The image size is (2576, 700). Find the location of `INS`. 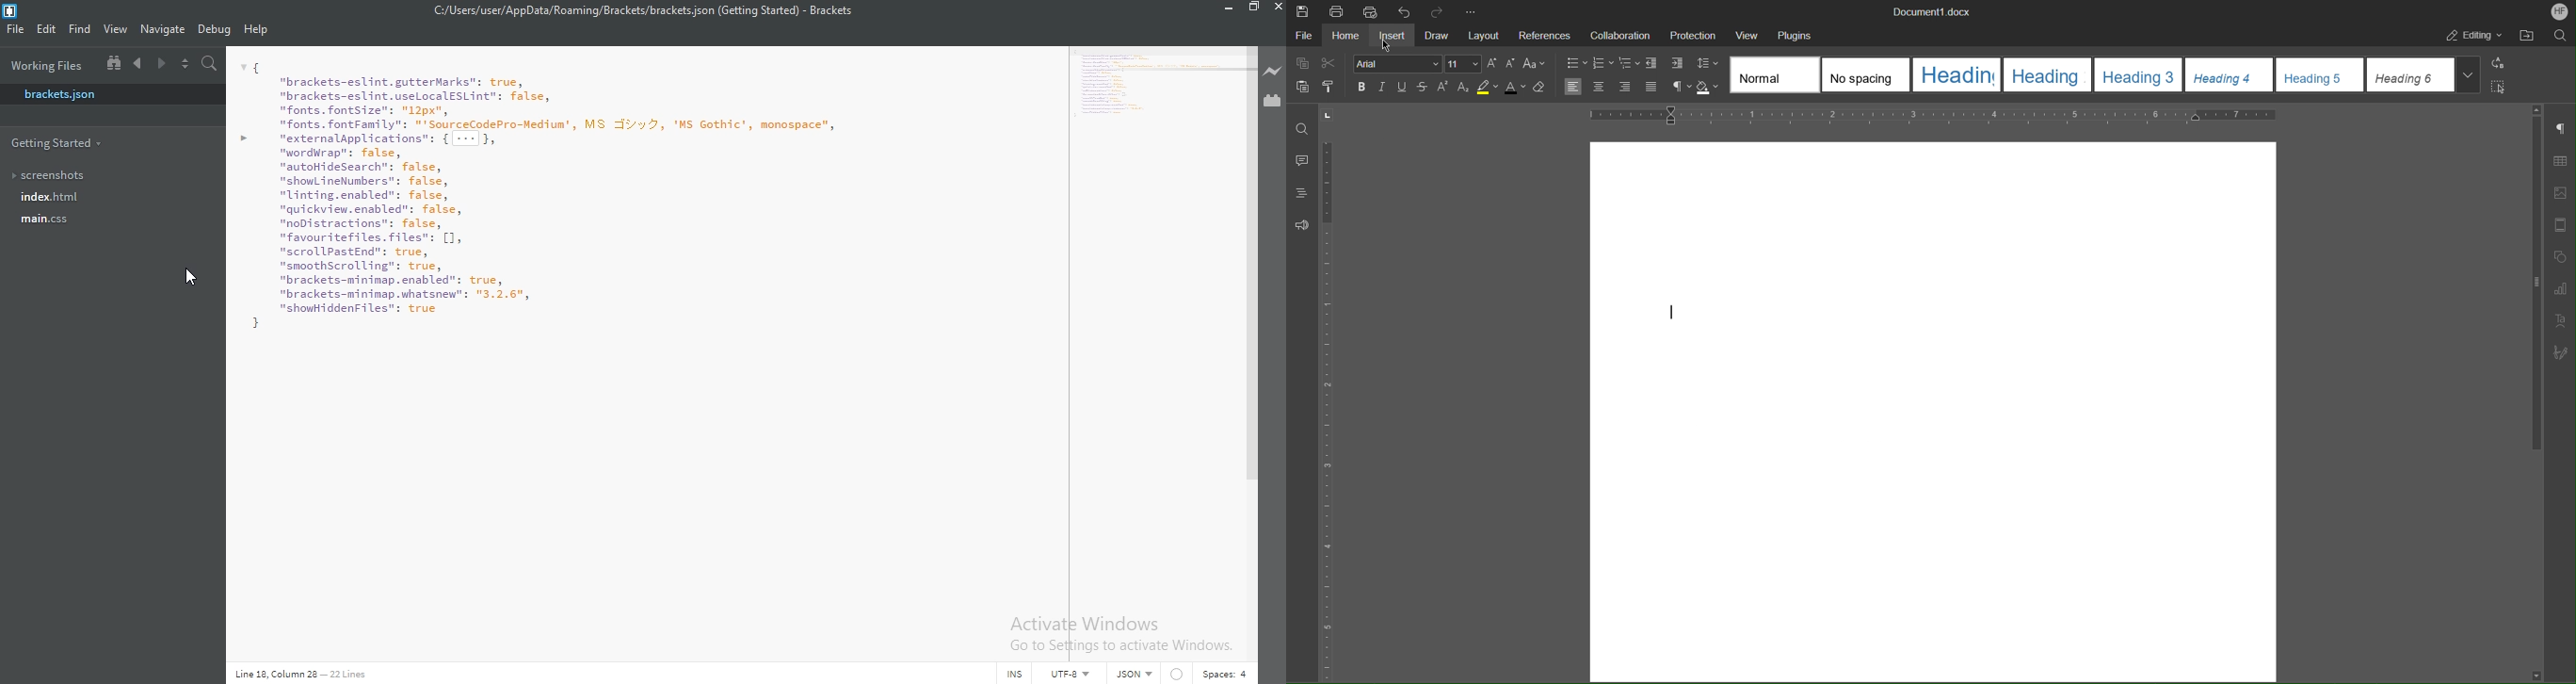

INS is located at coordinates (1017, 675).